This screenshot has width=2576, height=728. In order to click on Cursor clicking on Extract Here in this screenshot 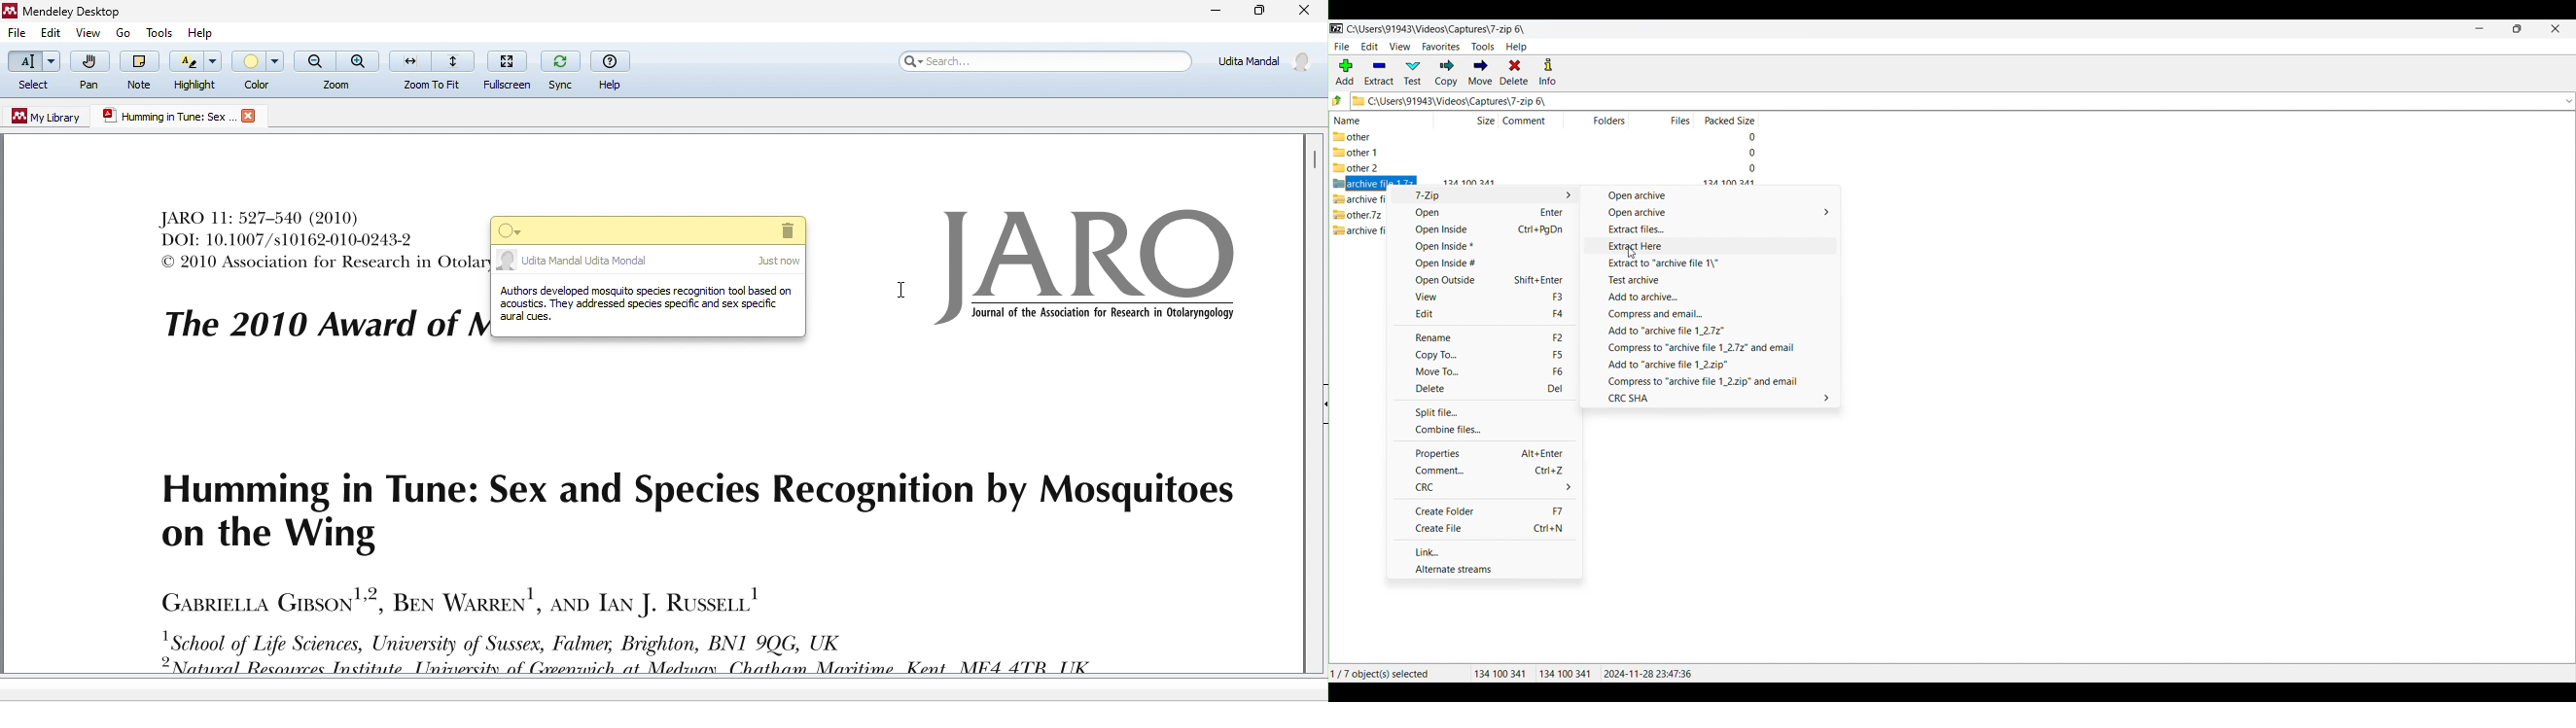, I will do `click(1631, 253)`.